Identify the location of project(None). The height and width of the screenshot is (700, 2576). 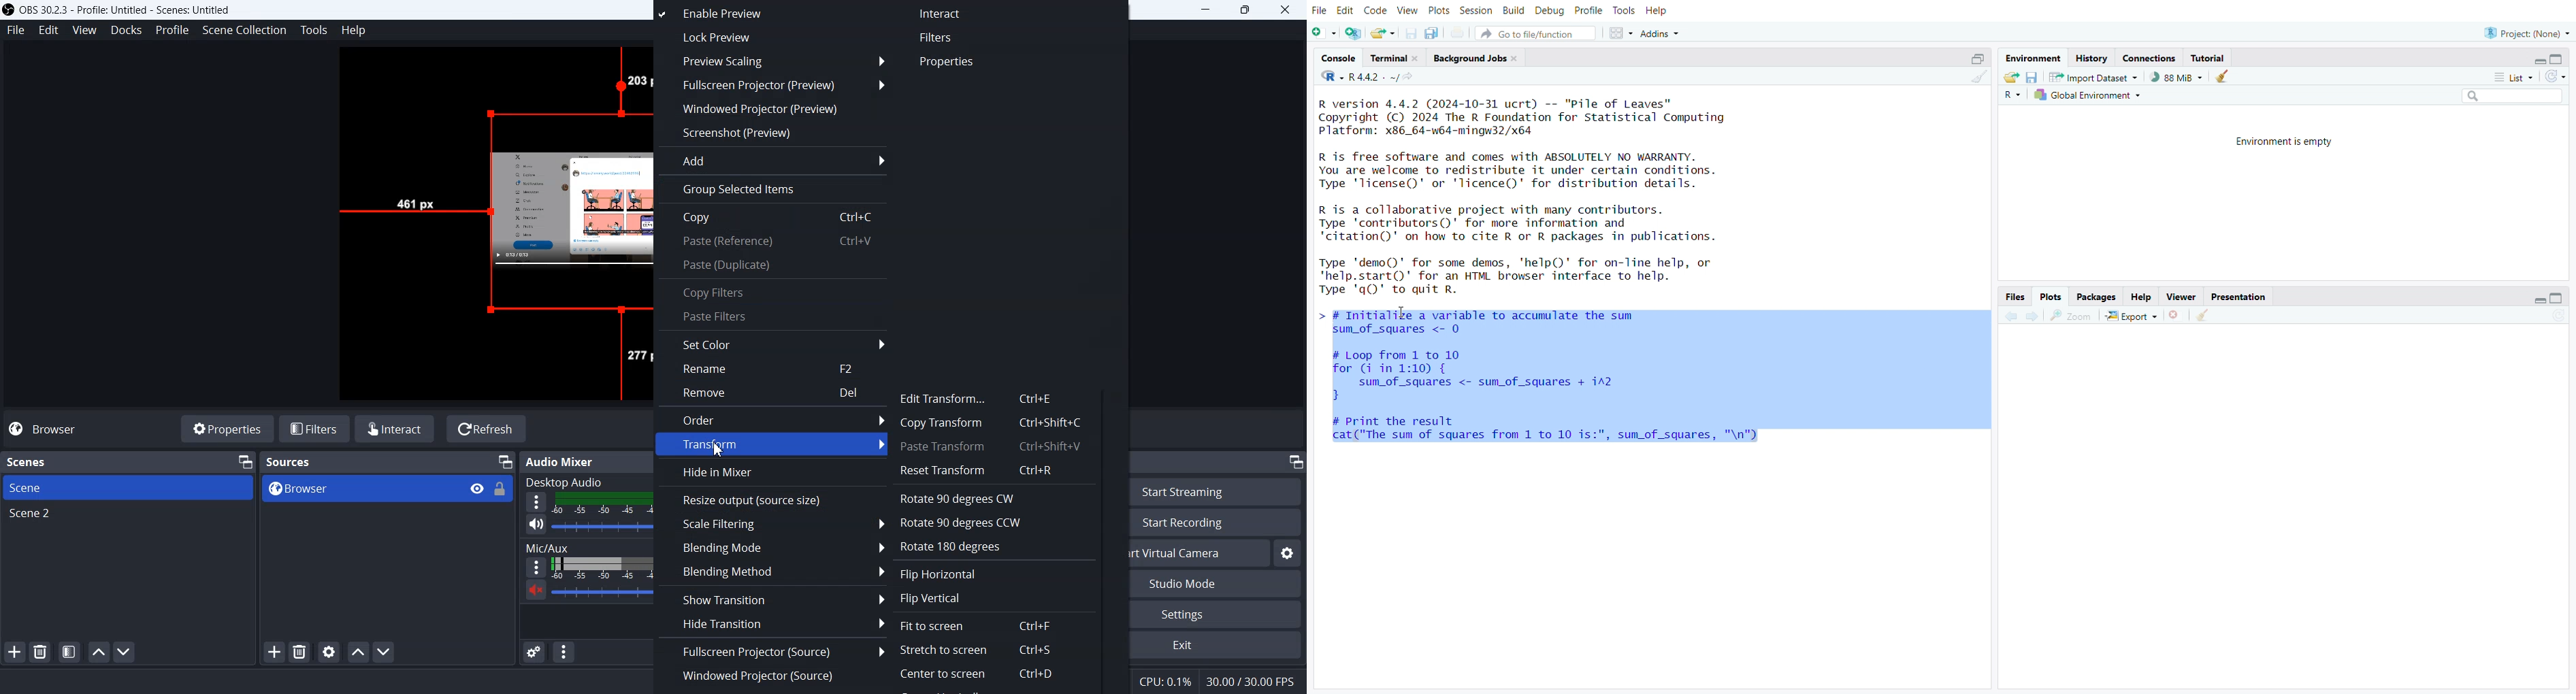
(2524, 32).